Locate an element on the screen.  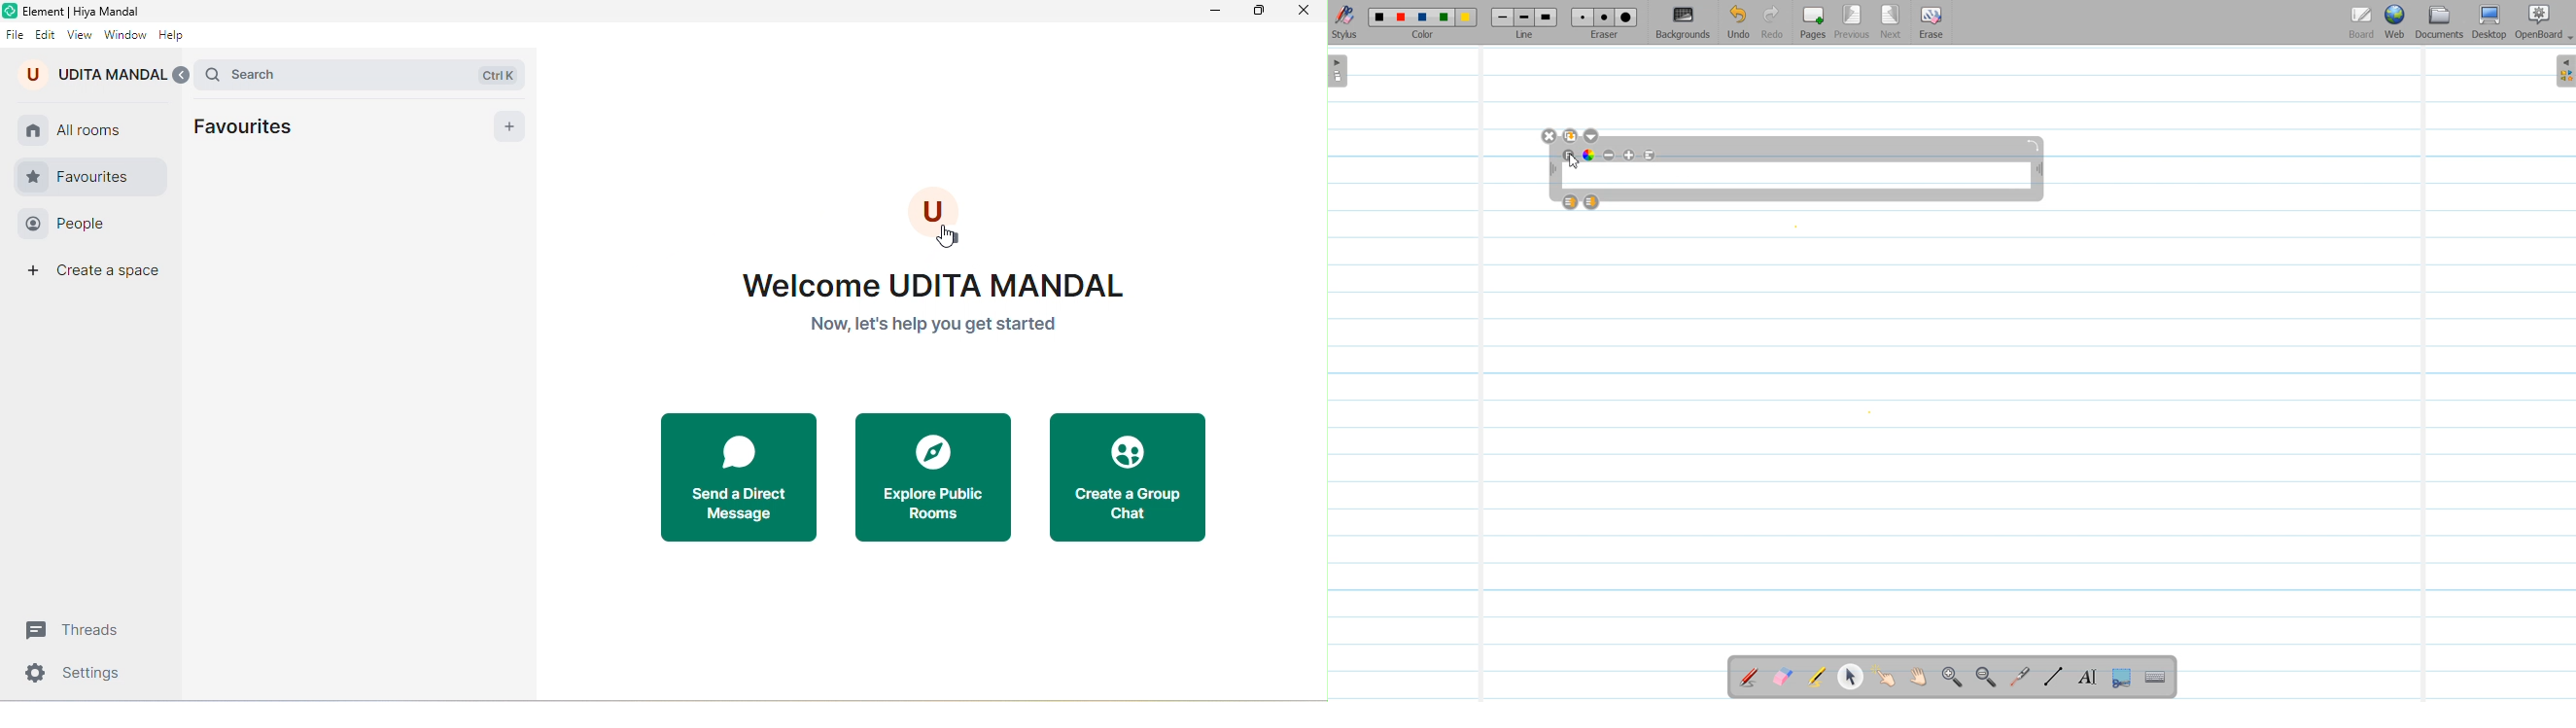
window is located at coordinates (123, 38).